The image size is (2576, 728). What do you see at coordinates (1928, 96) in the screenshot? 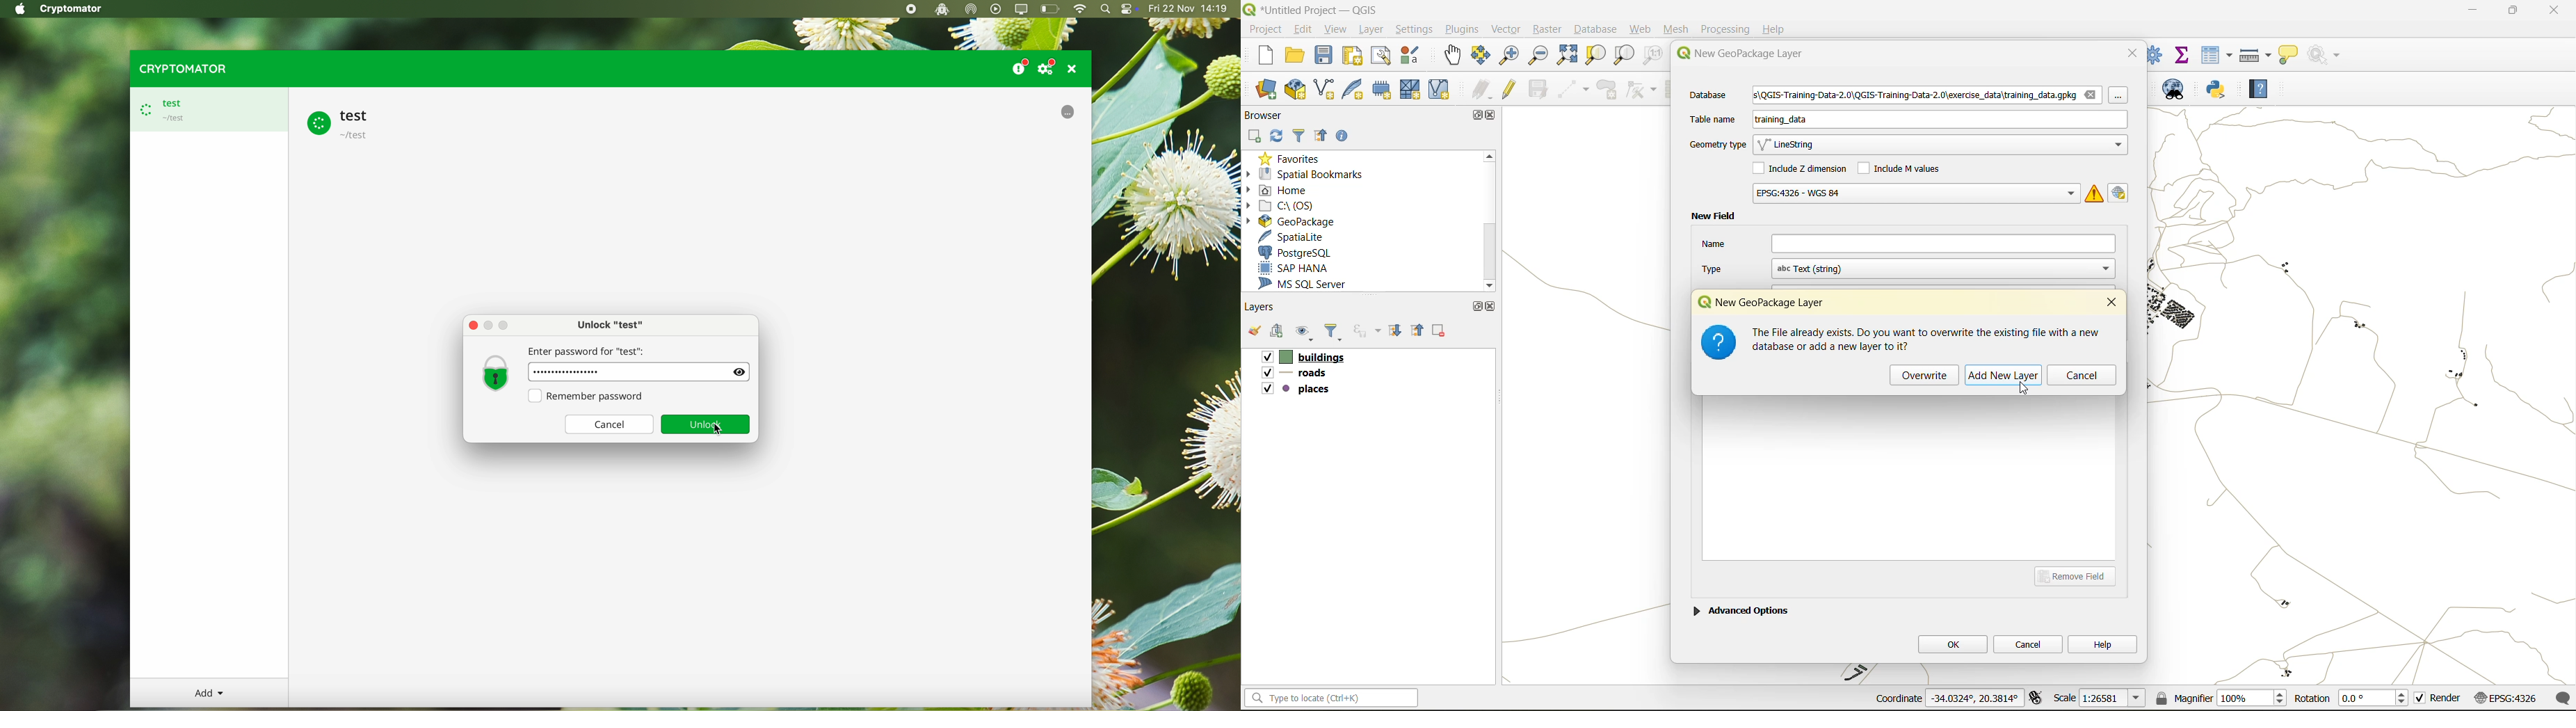
I see `database name and path` at bounding box center [1928, 96].